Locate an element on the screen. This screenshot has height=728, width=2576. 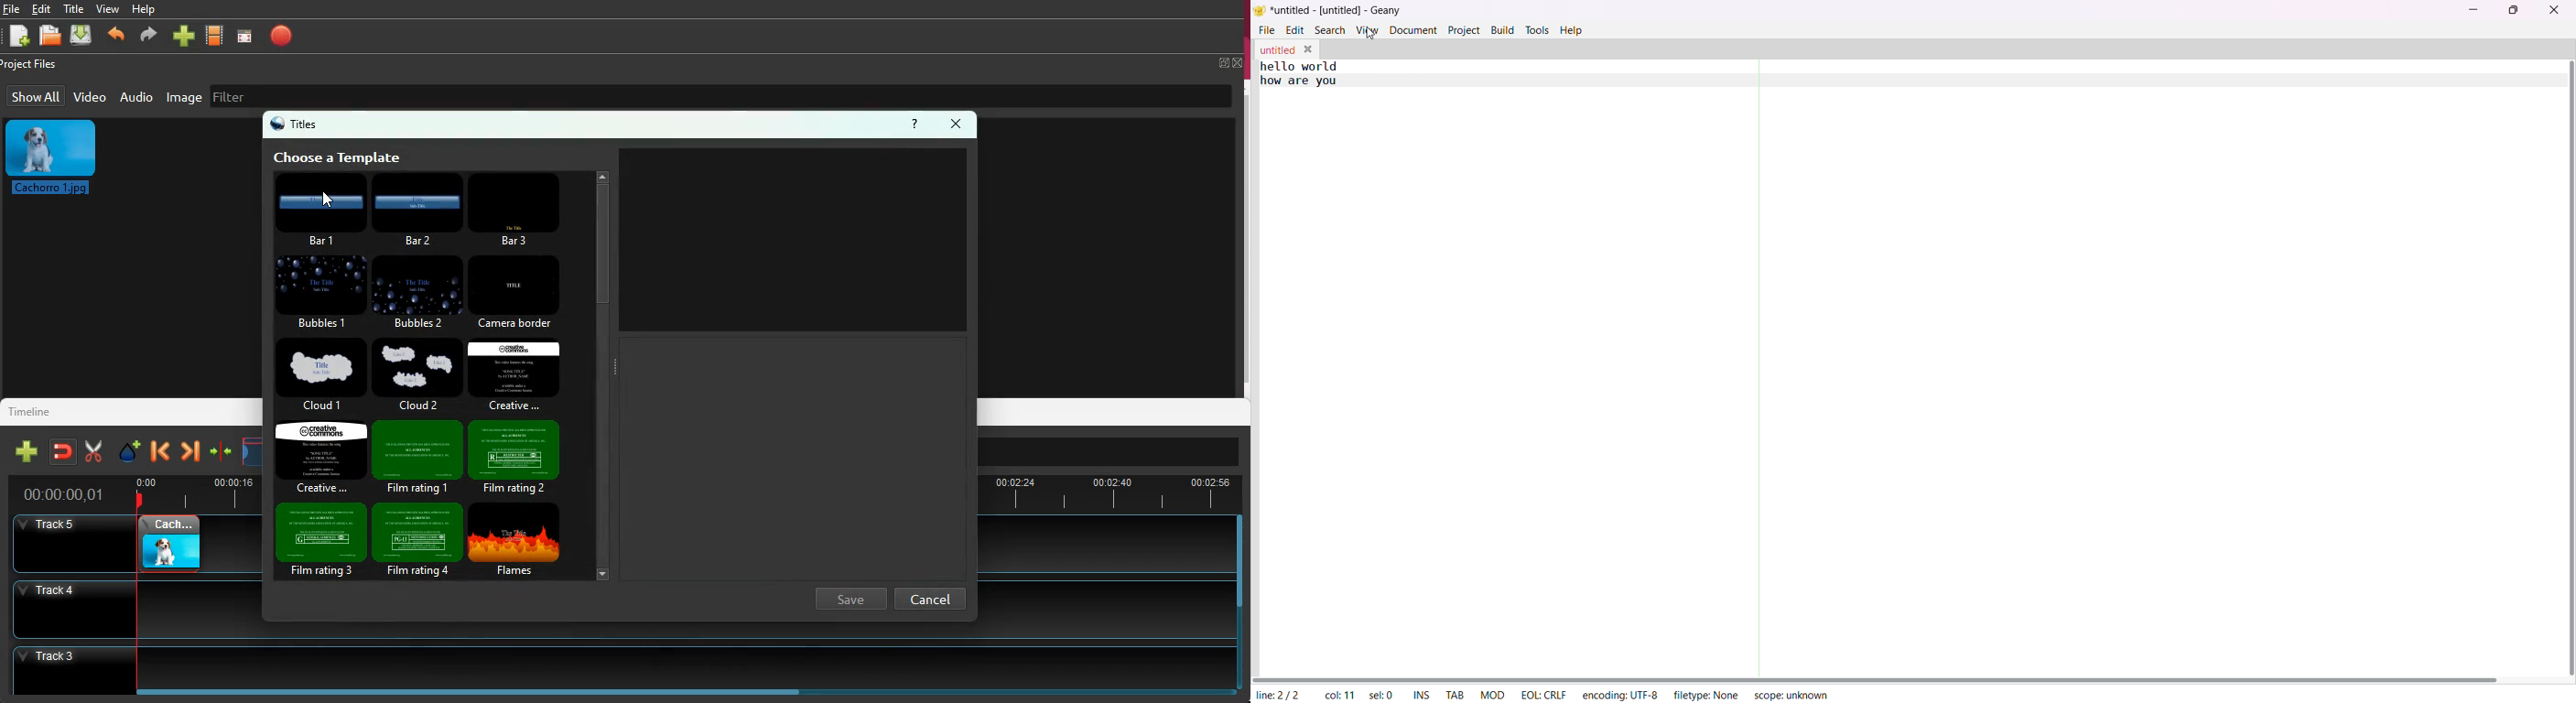
tab is located at coordinates (1455, 693).